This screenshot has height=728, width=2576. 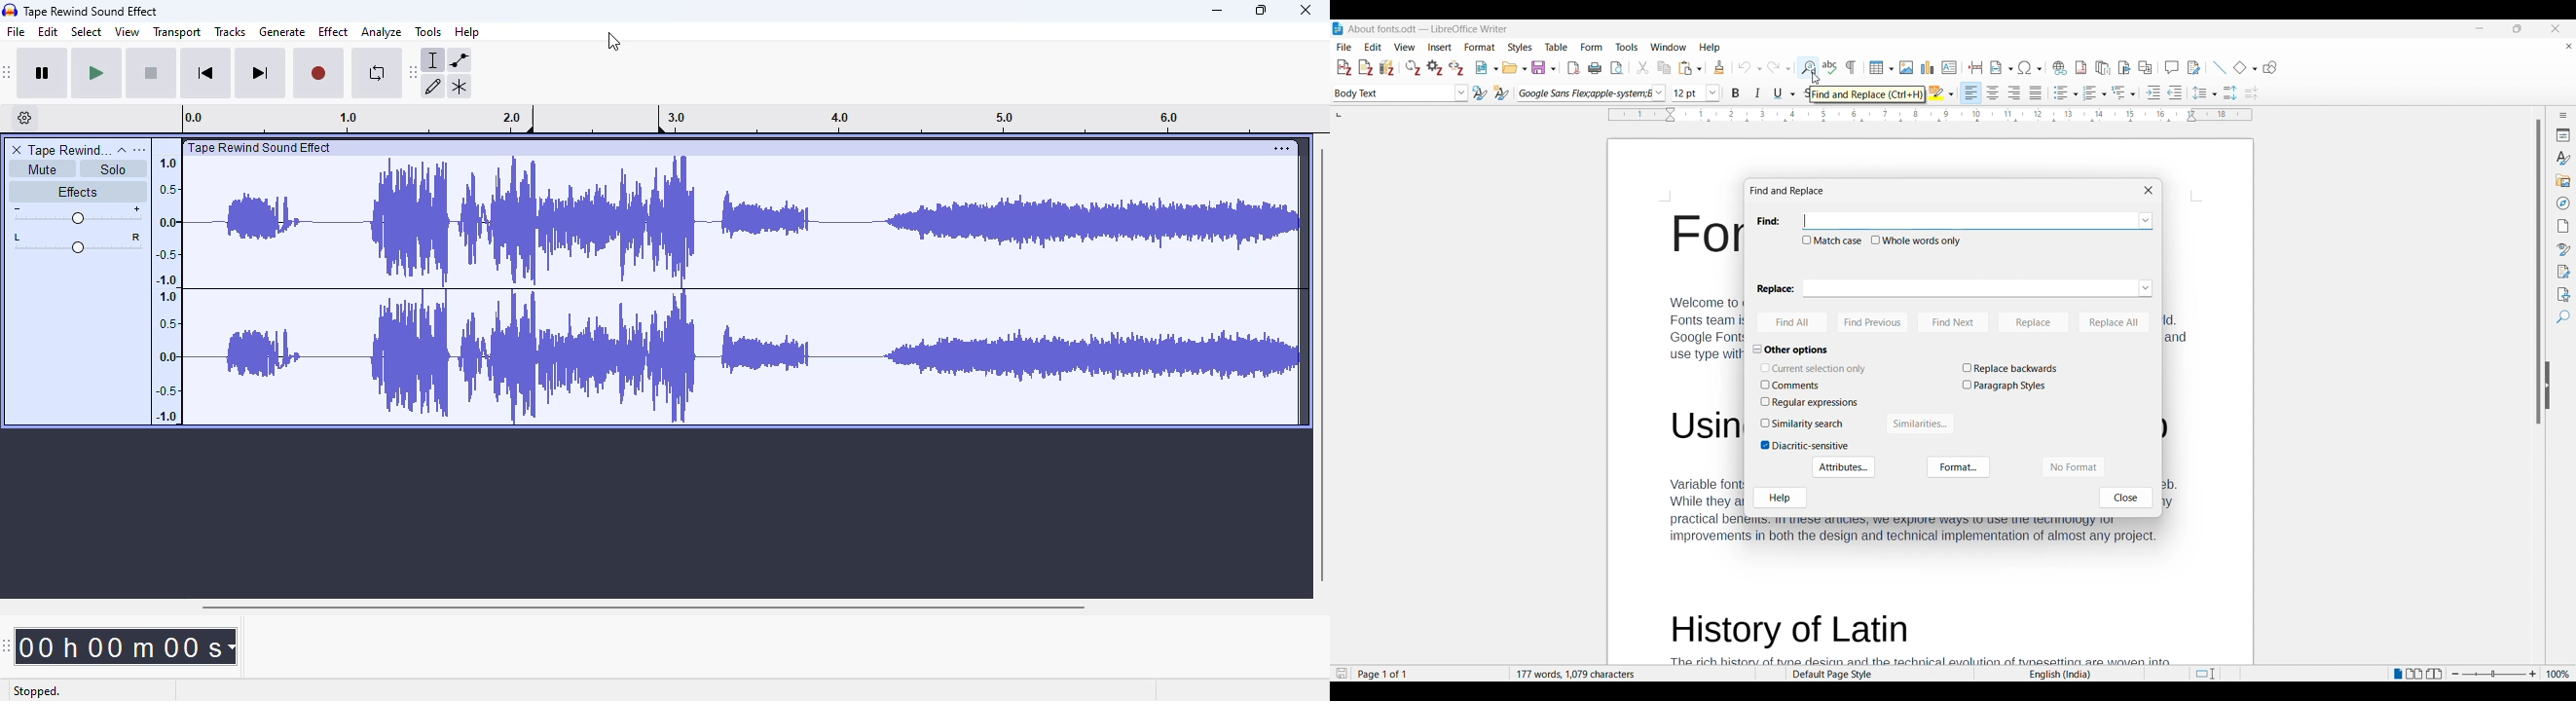 What do you see at coordinates (259, 148) in the screenshot?
I see `| Tape Rewind Sound Effect` at bounding box center [259, 148].